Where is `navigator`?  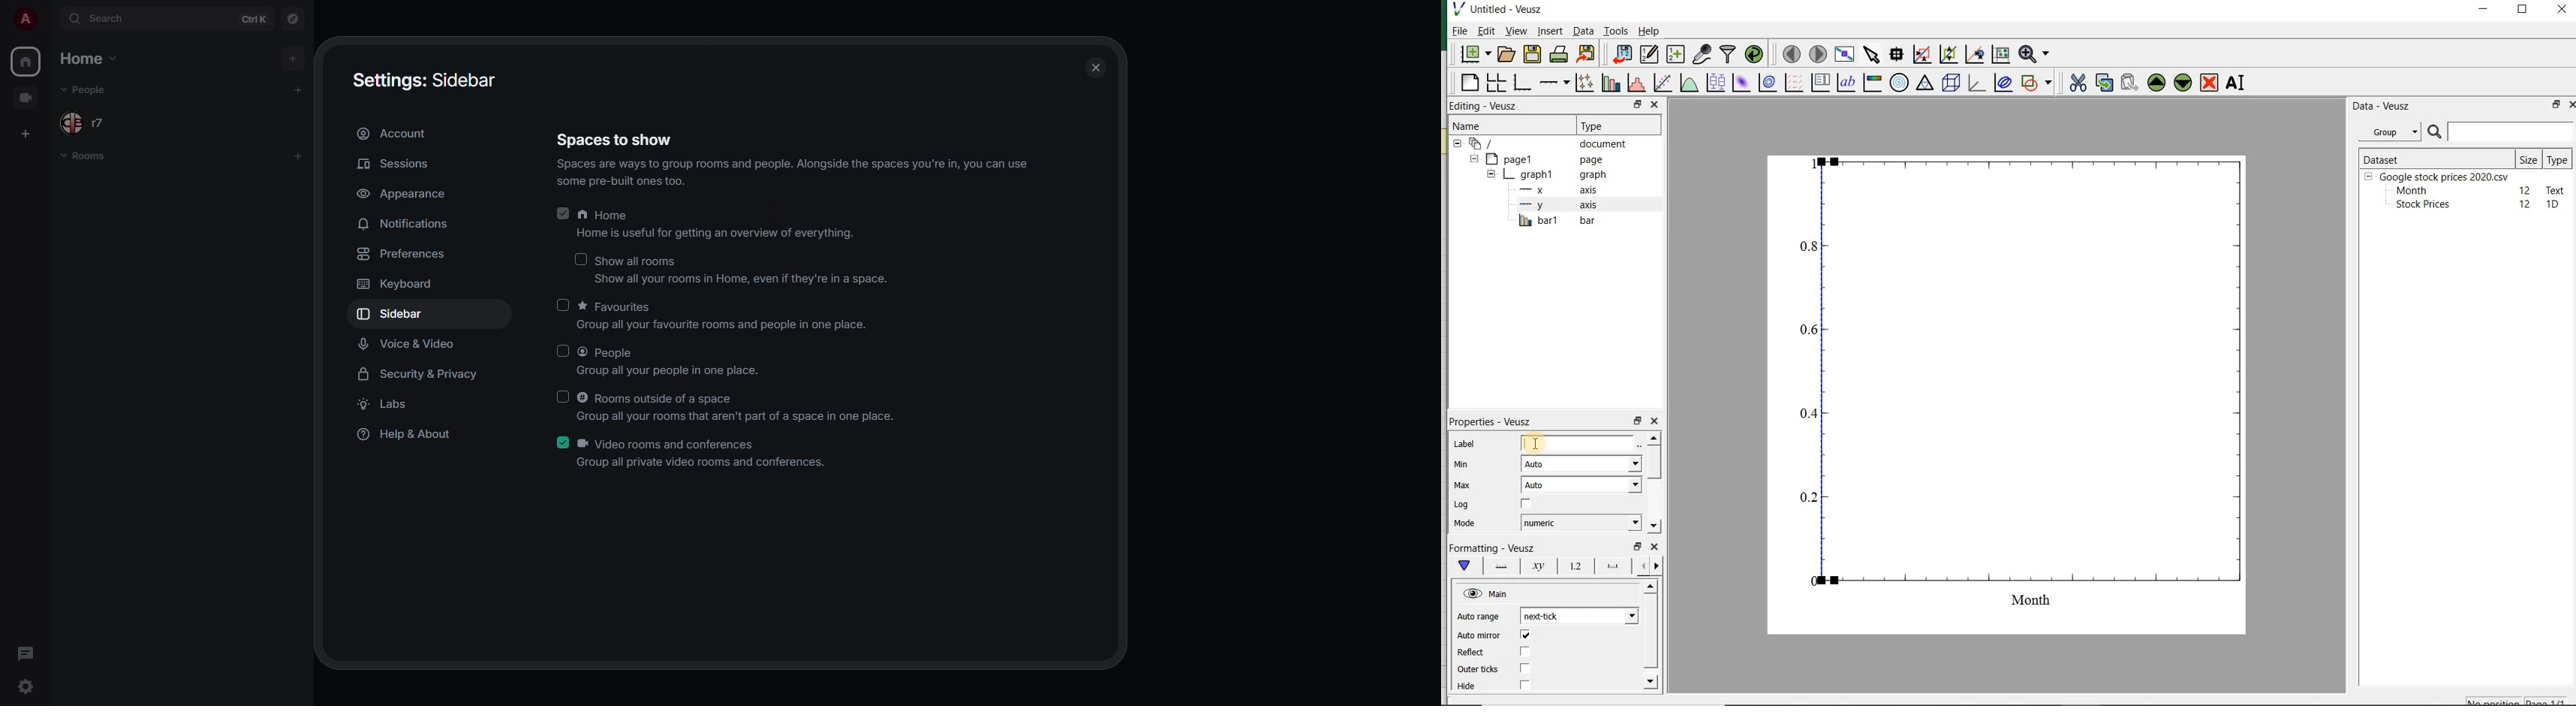
navigator is located at coordinates (293, 19).